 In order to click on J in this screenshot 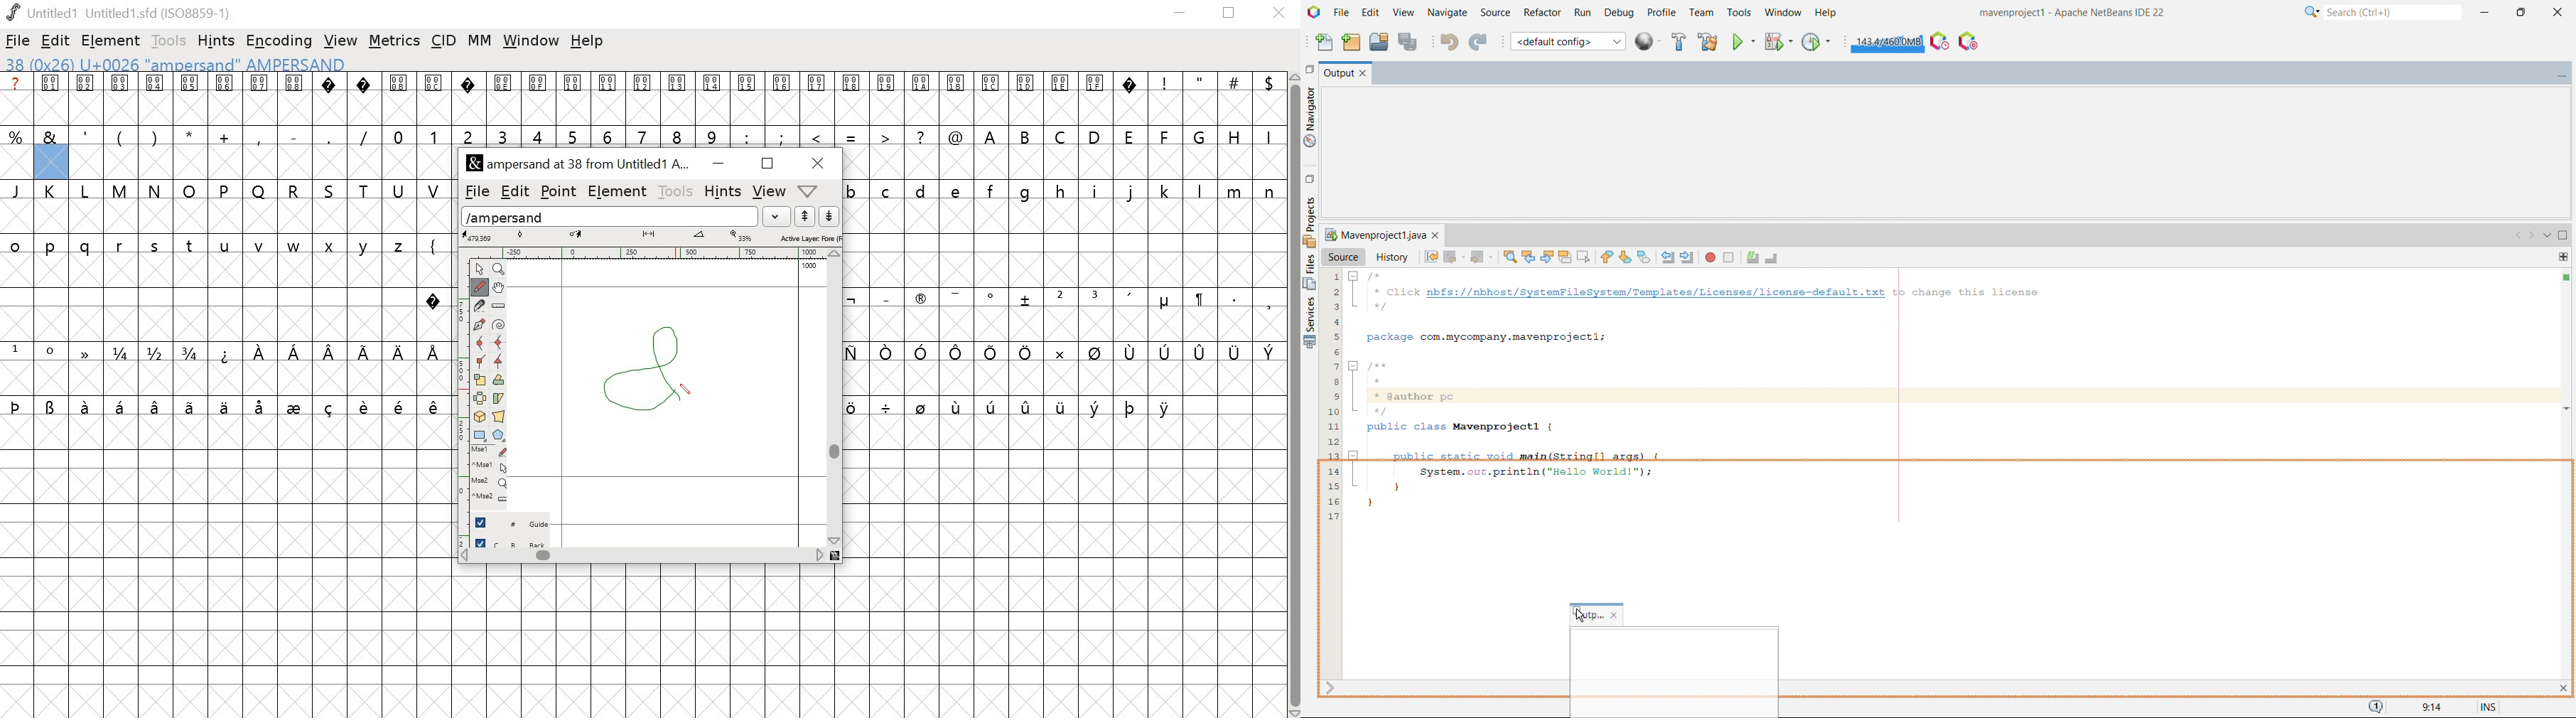, I will do `click(18, 191)`.